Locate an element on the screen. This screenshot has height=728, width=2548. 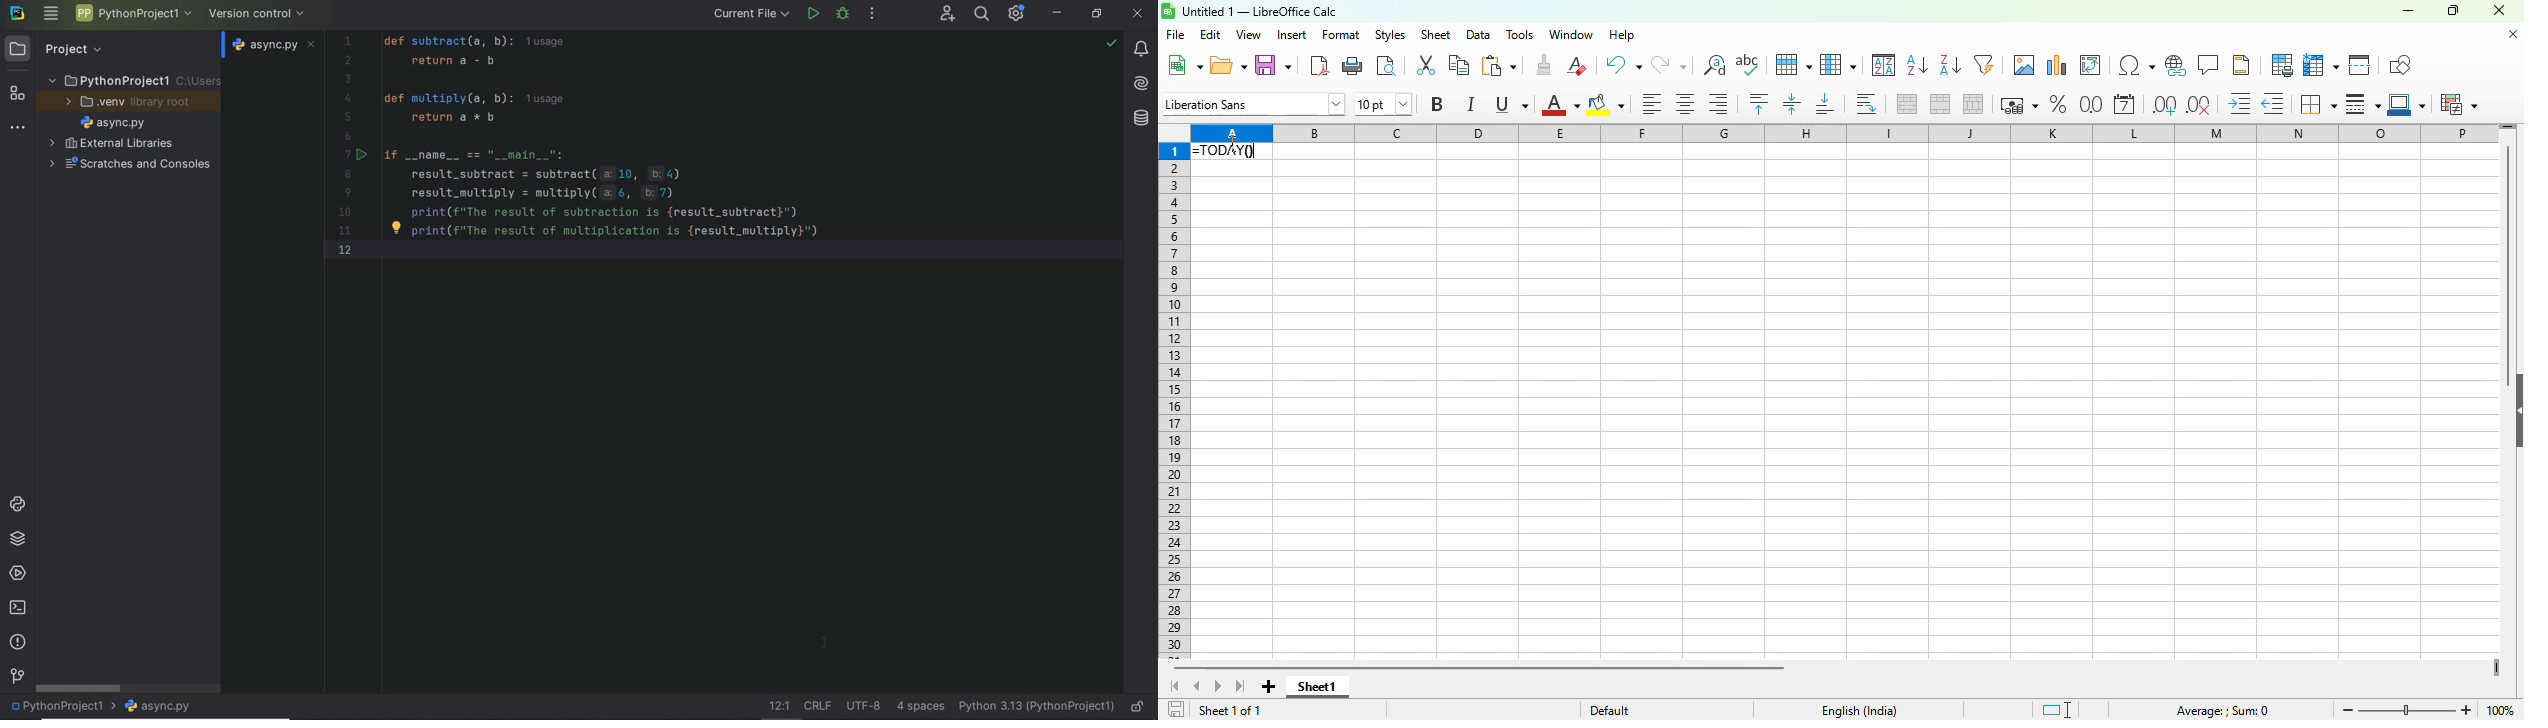
insert is located at coordinates (1292, 34).